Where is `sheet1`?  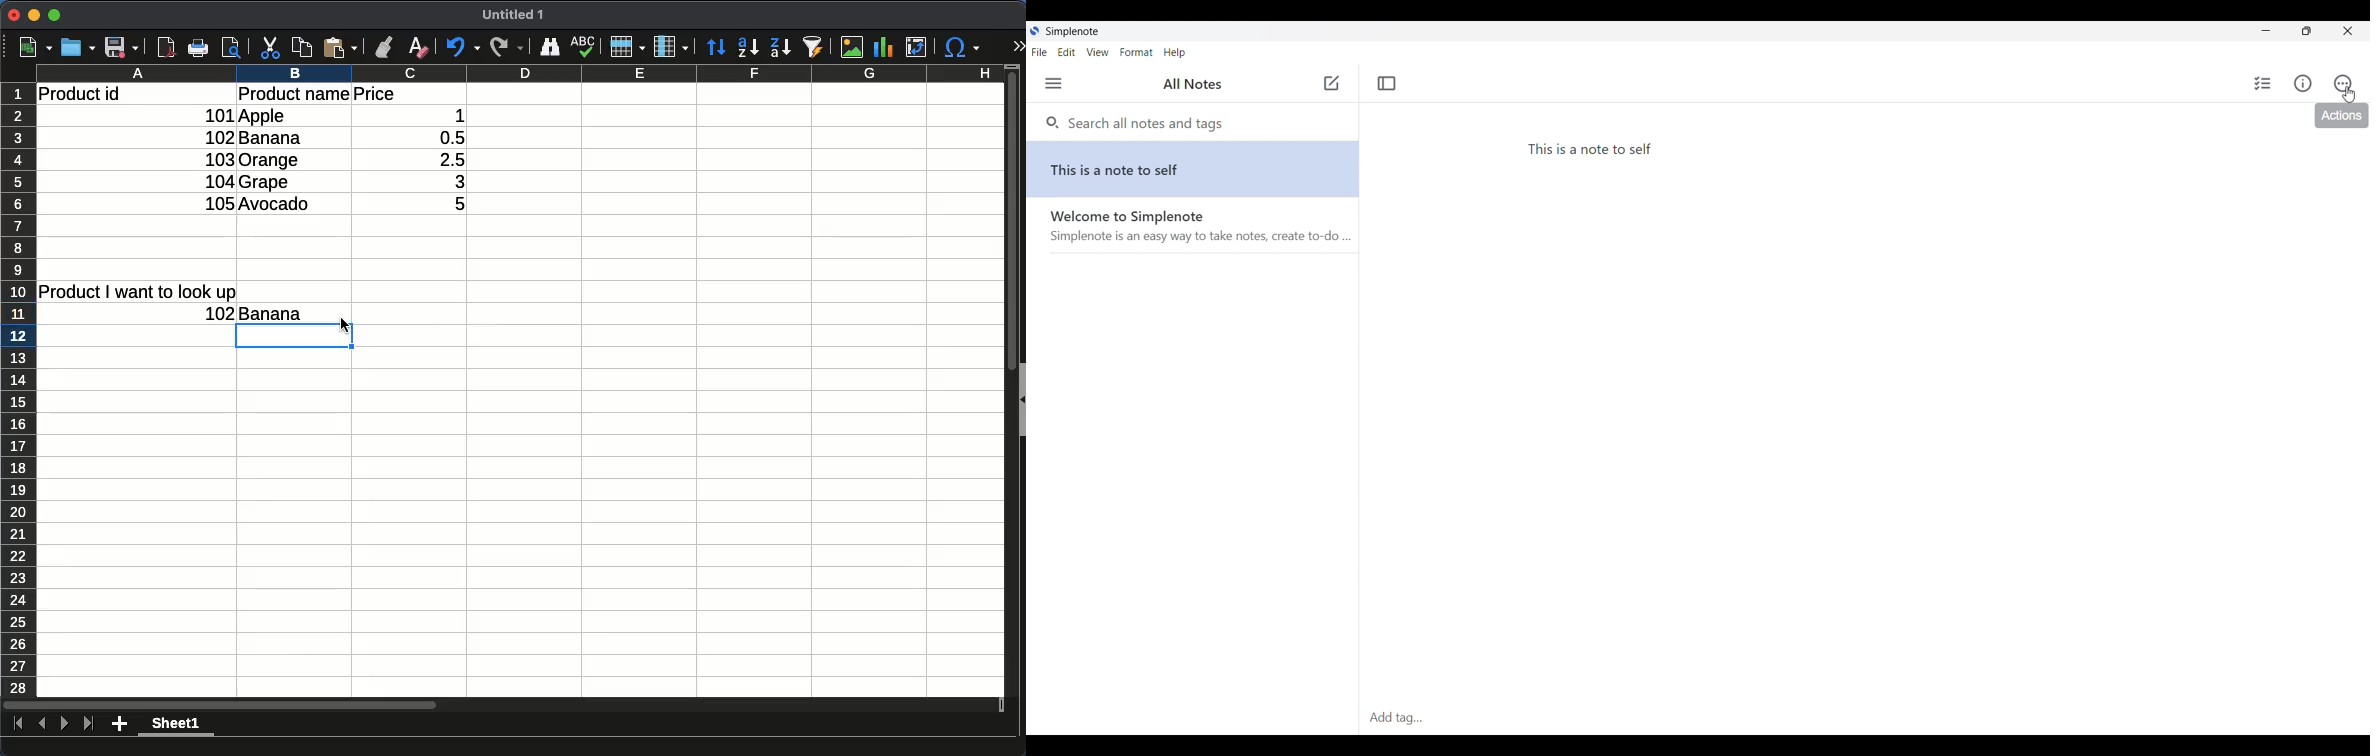 sheet1 is located at coordinates (177, 725).